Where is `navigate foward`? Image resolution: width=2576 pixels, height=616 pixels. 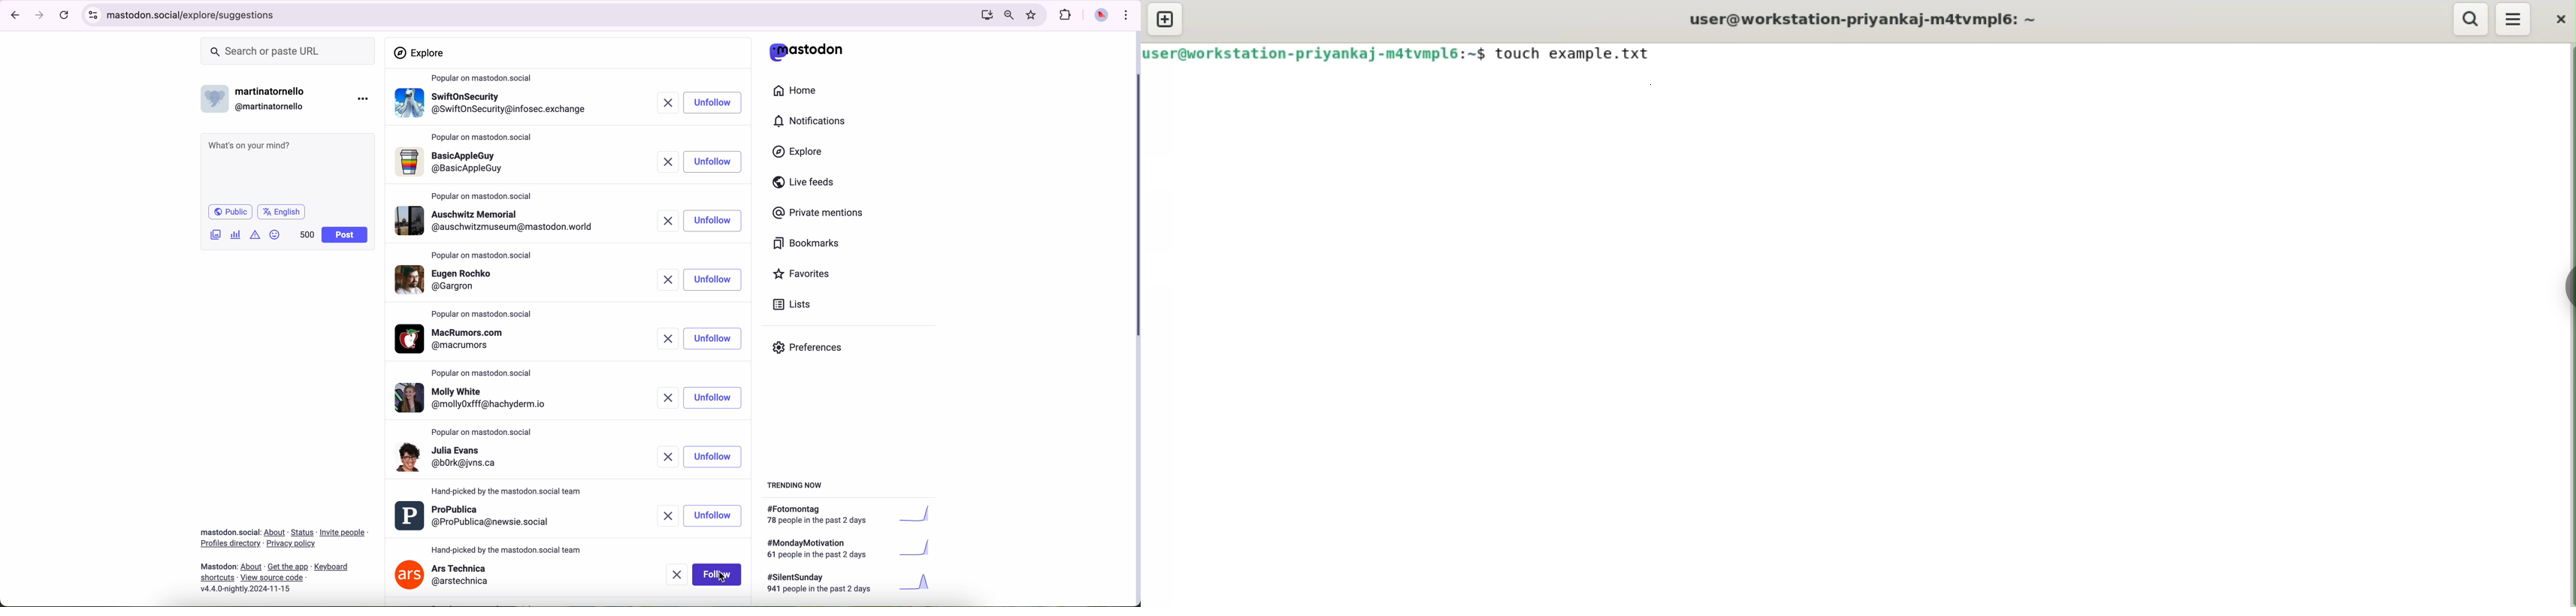
navigate foward is located at coordinates (40, 16).